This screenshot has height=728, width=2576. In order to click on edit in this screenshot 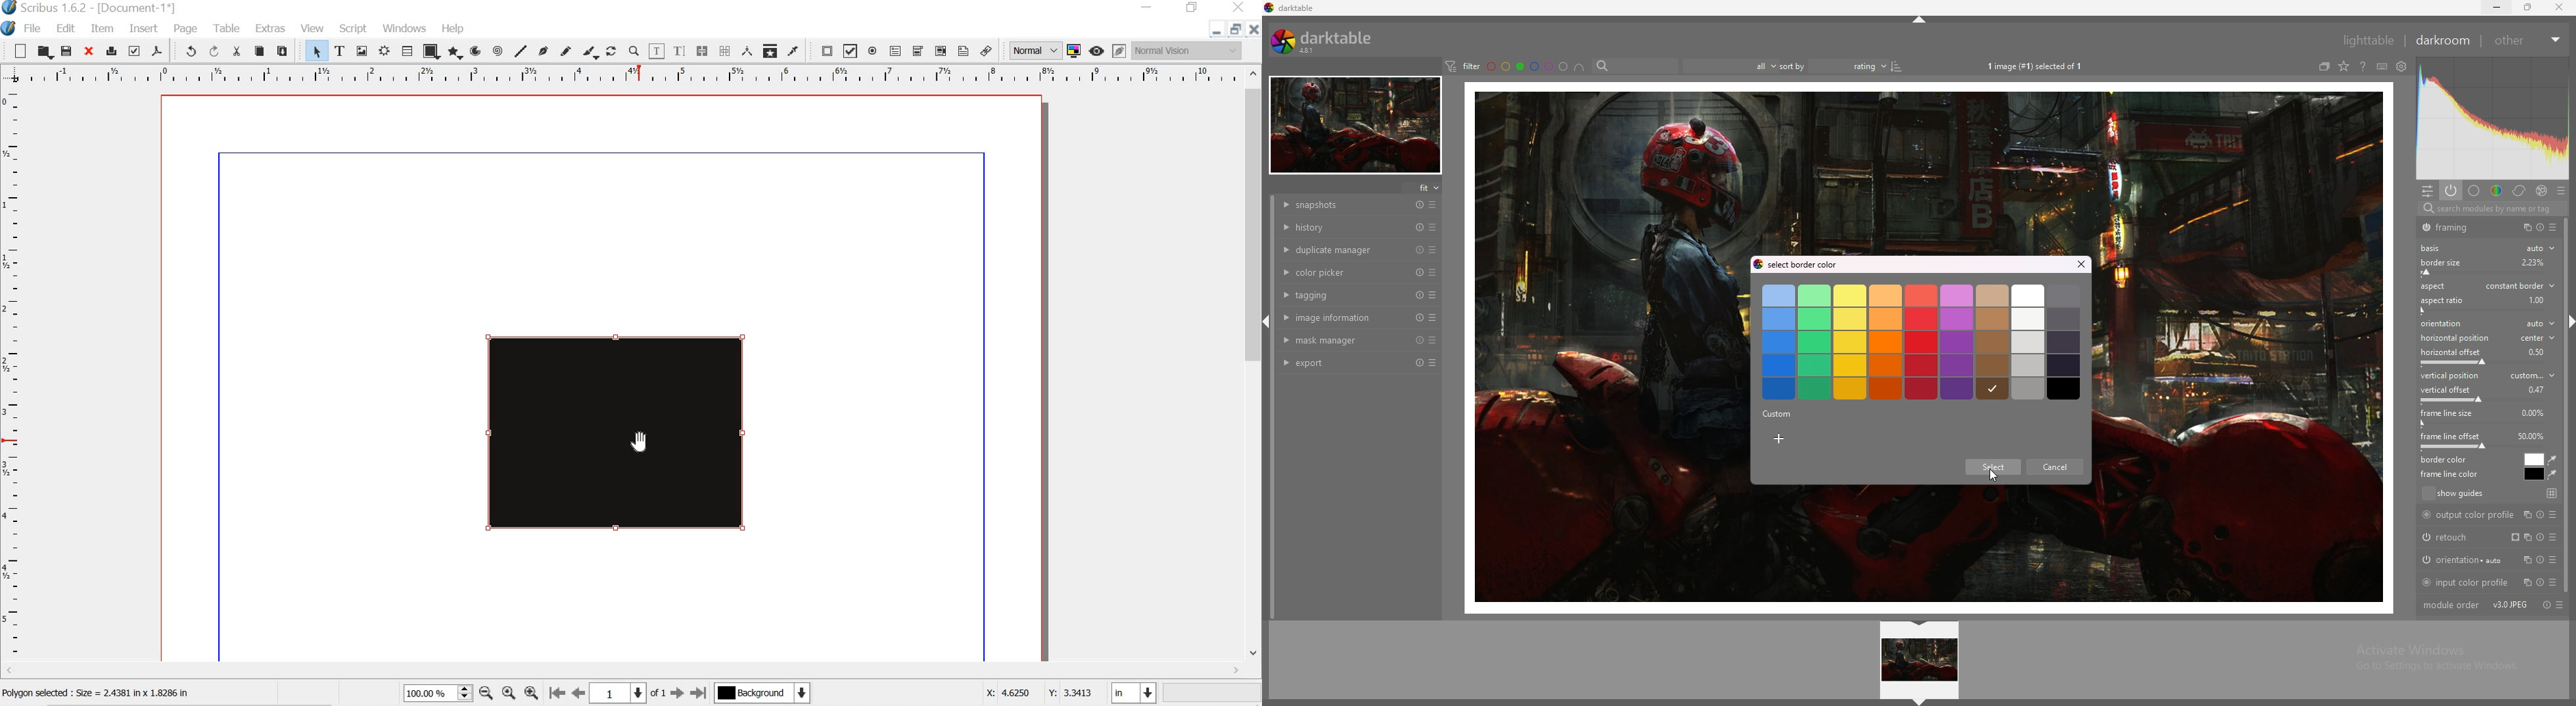, I will do `click(61, 28)`.